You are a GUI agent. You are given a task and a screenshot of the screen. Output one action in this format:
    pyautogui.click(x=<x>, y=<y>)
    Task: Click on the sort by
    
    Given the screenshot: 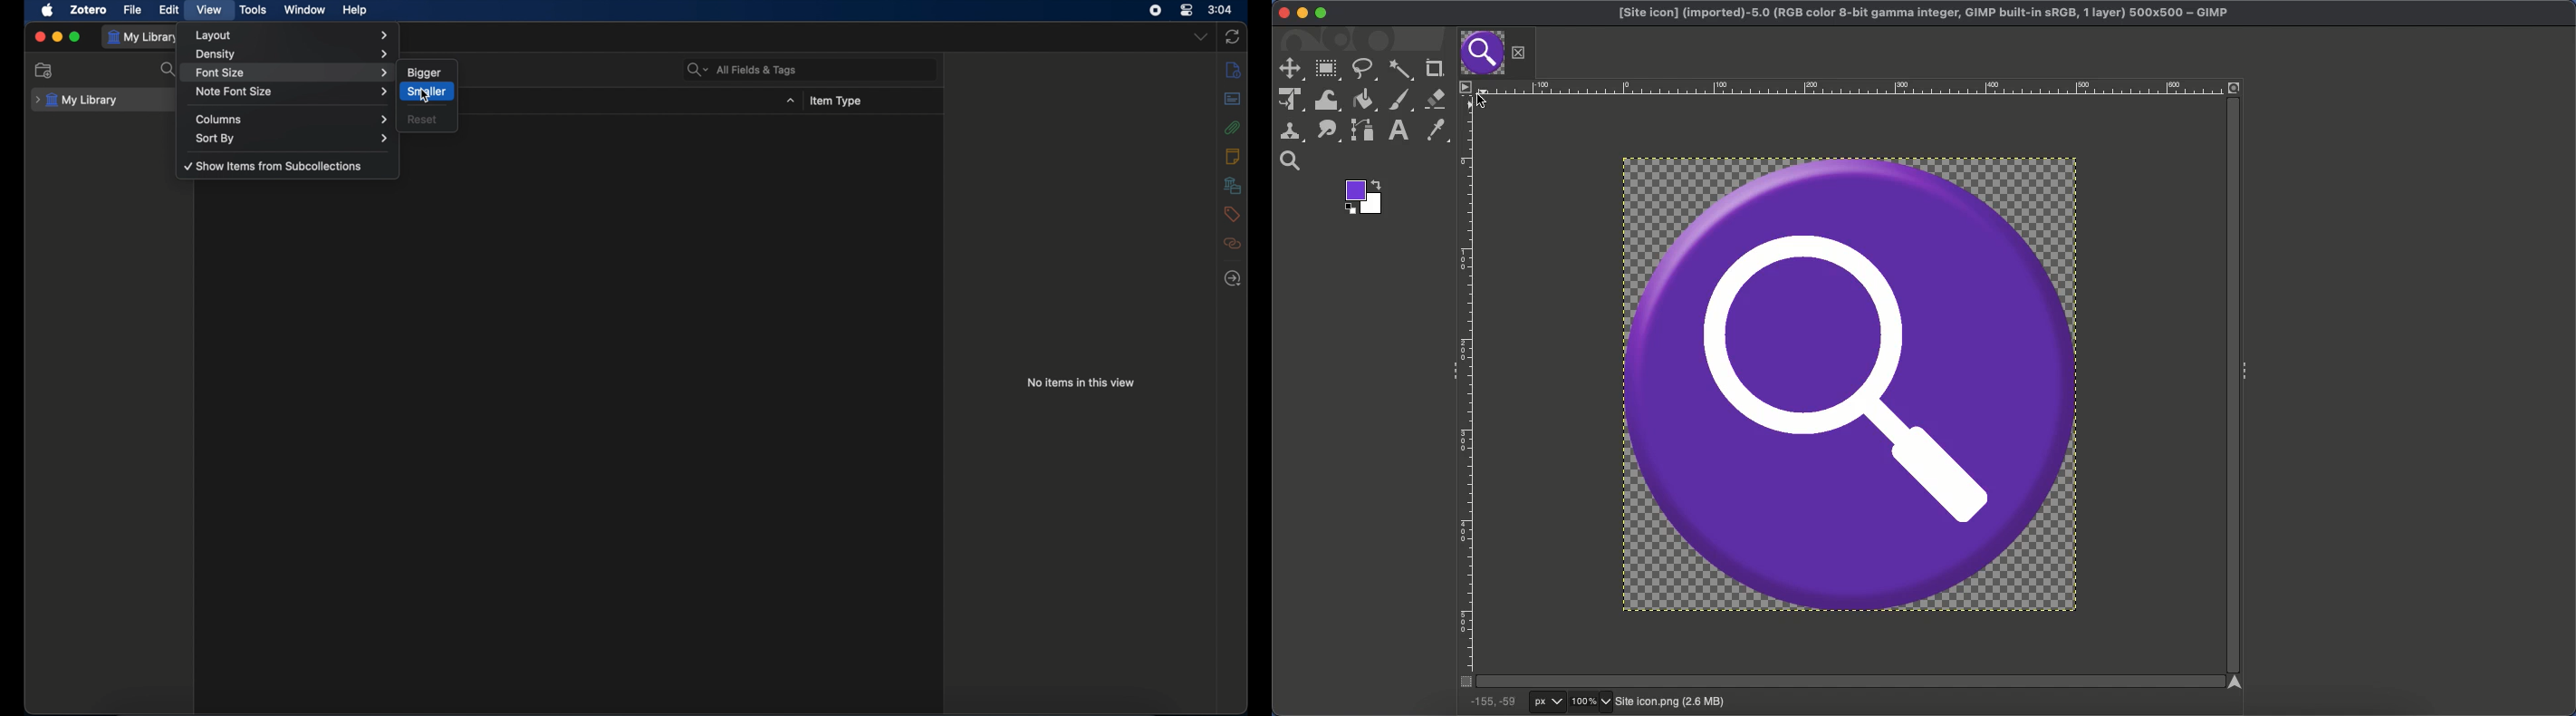 What is the action you would take?
    pyautogui.click(x=293, y=139)
    